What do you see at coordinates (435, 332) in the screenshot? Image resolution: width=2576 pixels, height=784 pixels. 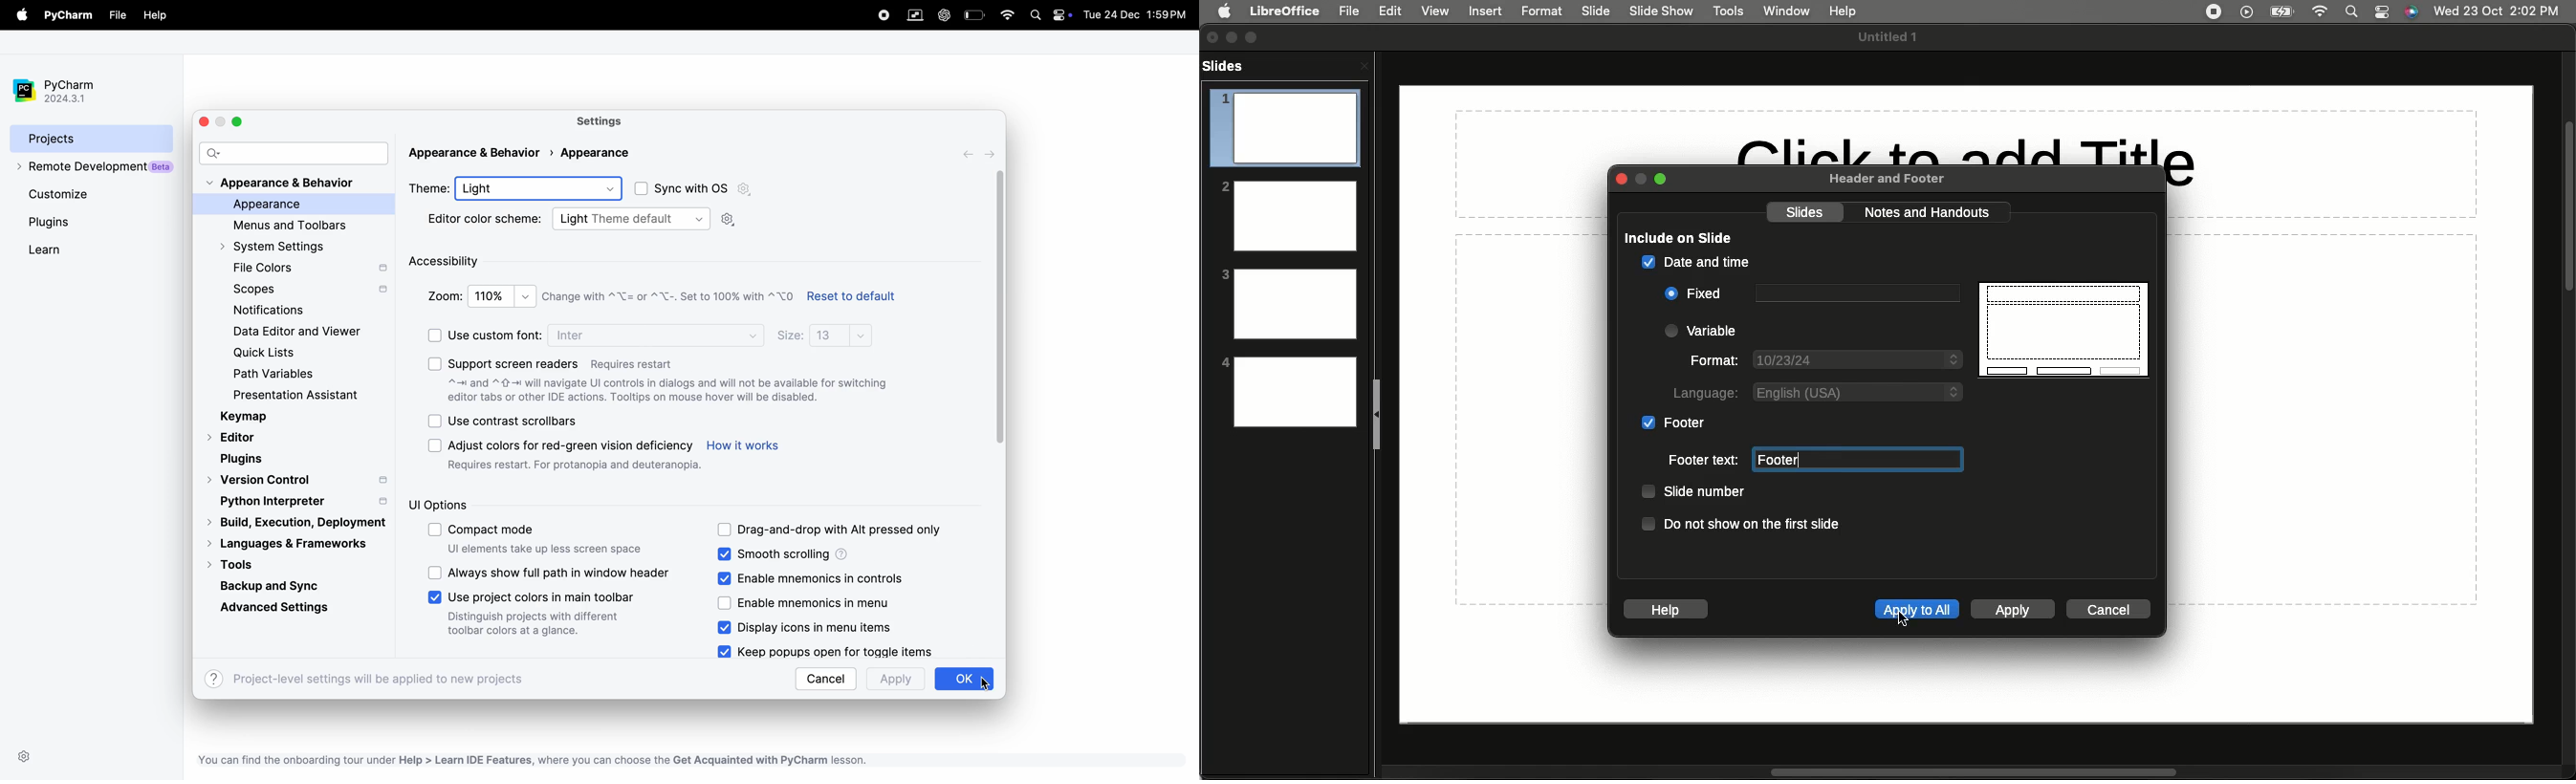 I see `check boxes` at bounding box center [435, 332].